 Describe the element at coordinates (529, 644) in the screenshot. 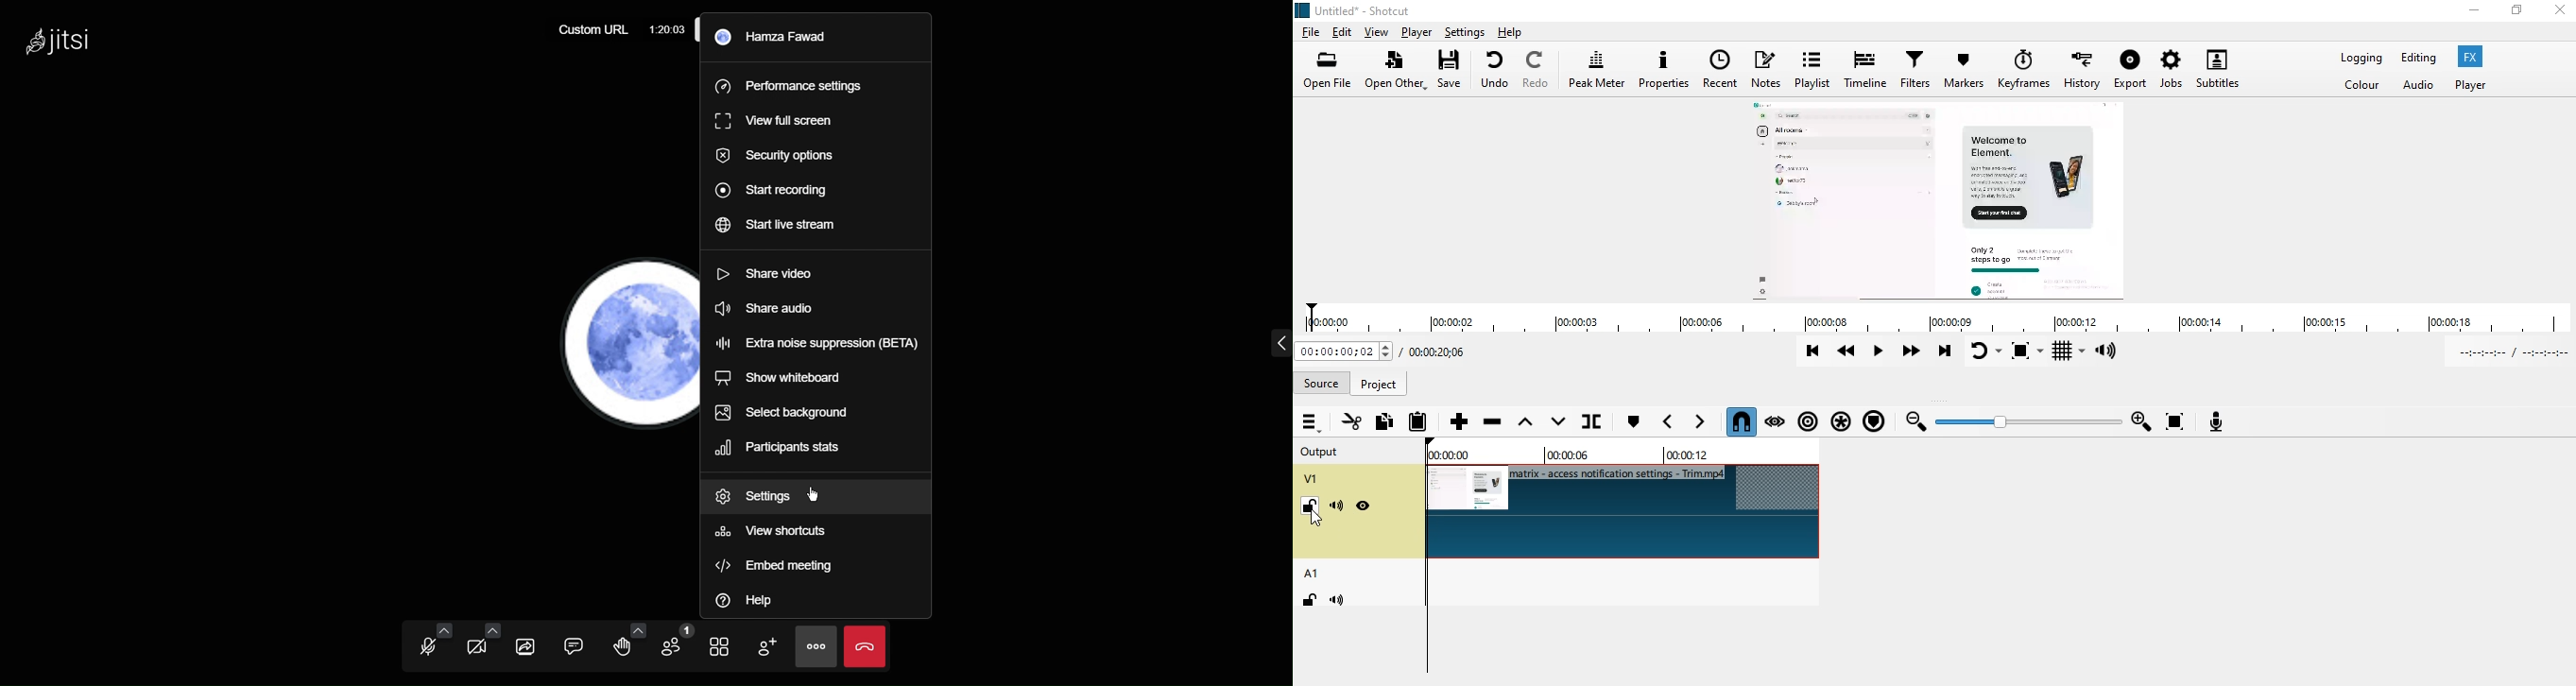

I see `Share Screen` at that location.